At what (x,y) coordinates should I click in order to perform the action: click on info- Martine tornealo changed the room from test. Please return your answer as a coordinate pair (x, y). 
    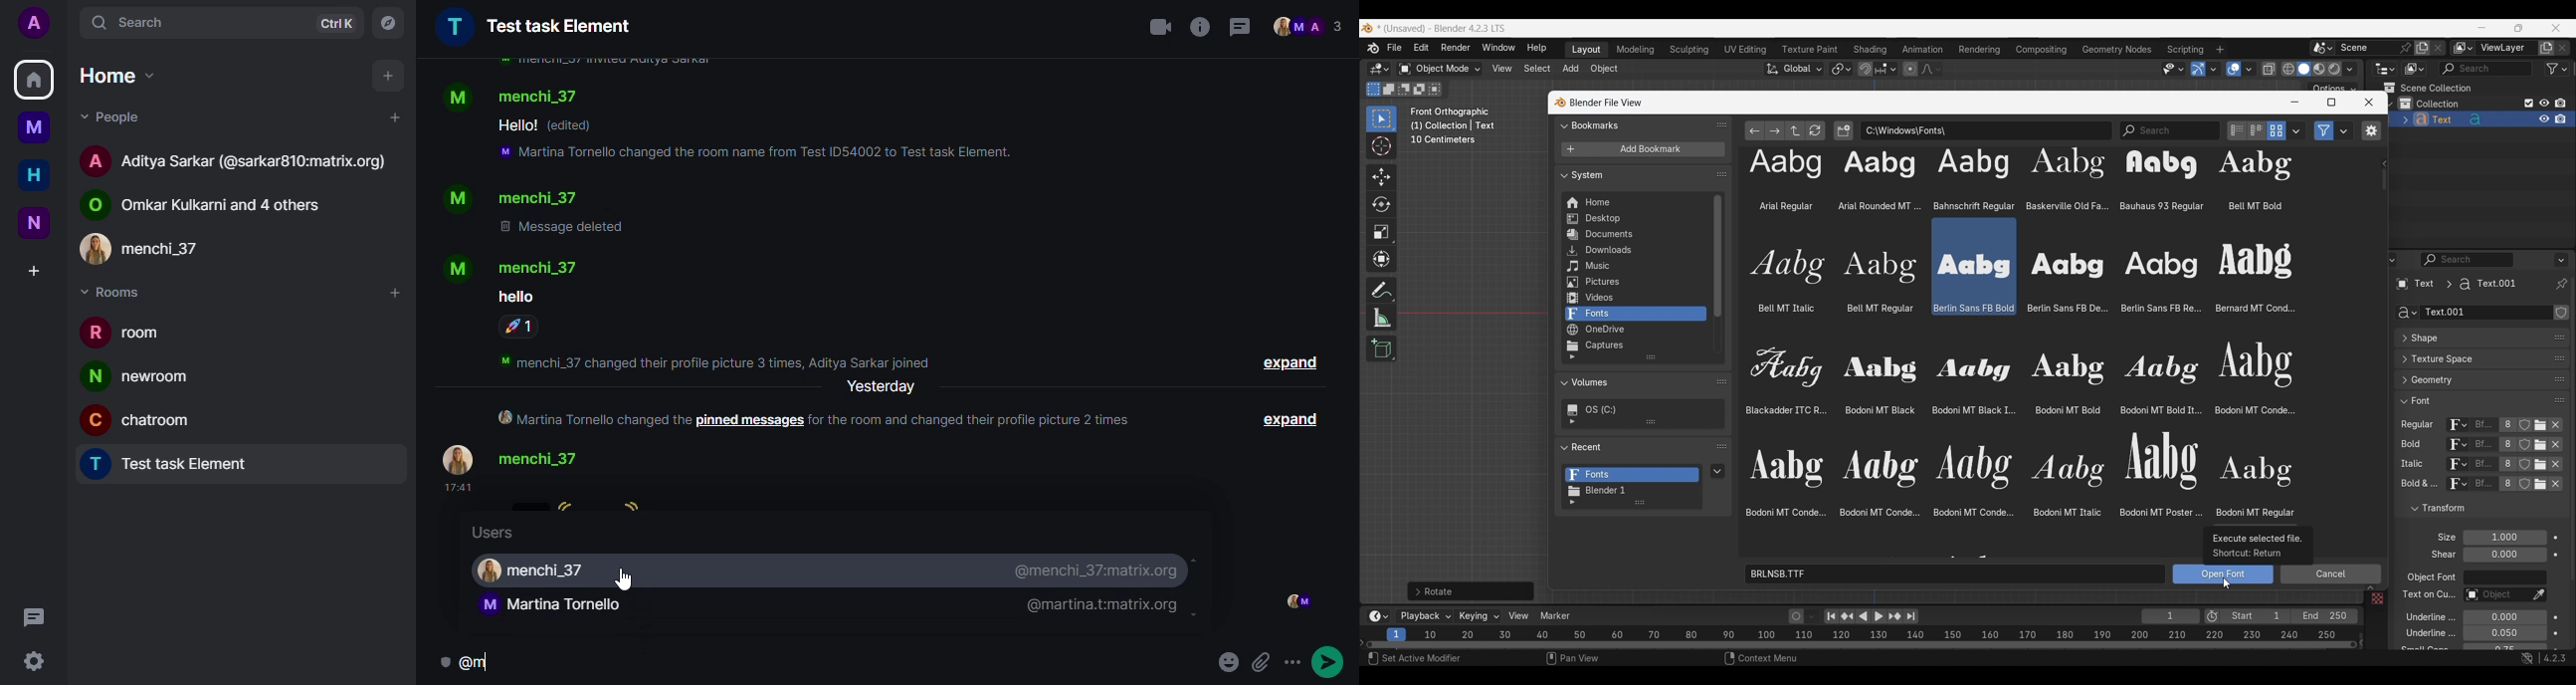
    Looking at the image, I should click on (758, 154).